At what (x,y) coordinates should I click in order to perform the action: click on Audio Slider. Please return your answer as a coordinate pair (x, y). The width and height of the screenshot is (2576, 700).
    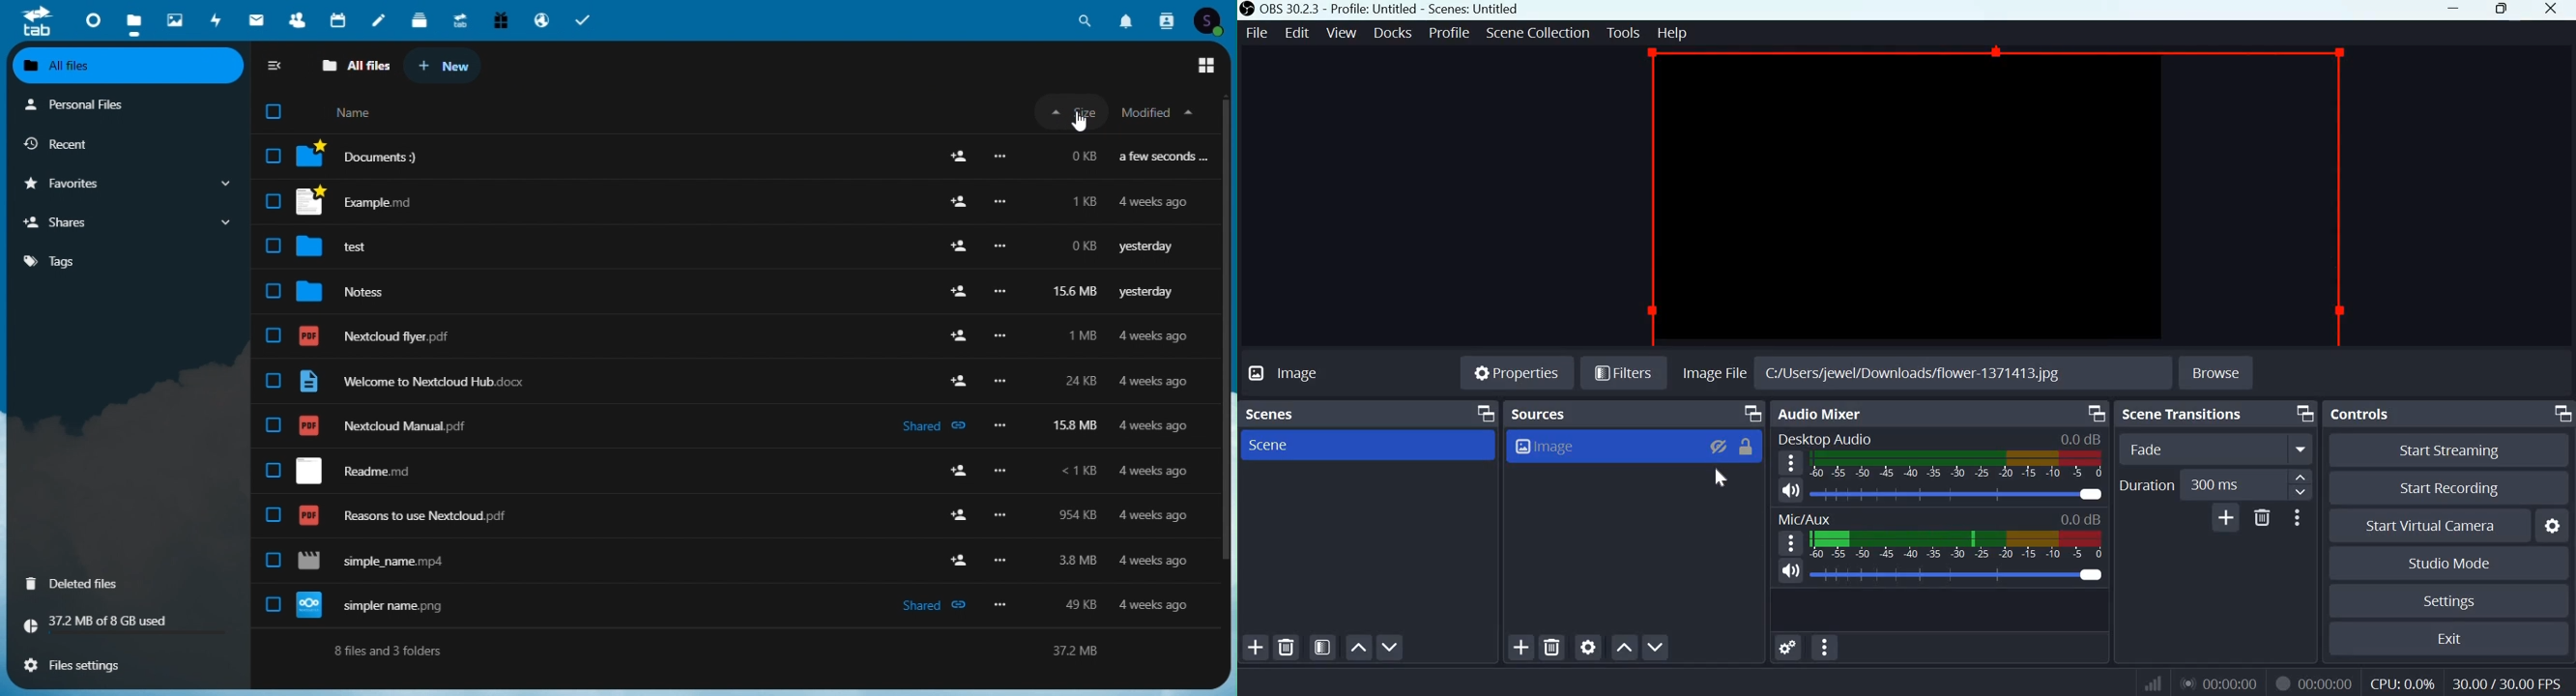
    Looking at the image, I should click on (1959, 494).